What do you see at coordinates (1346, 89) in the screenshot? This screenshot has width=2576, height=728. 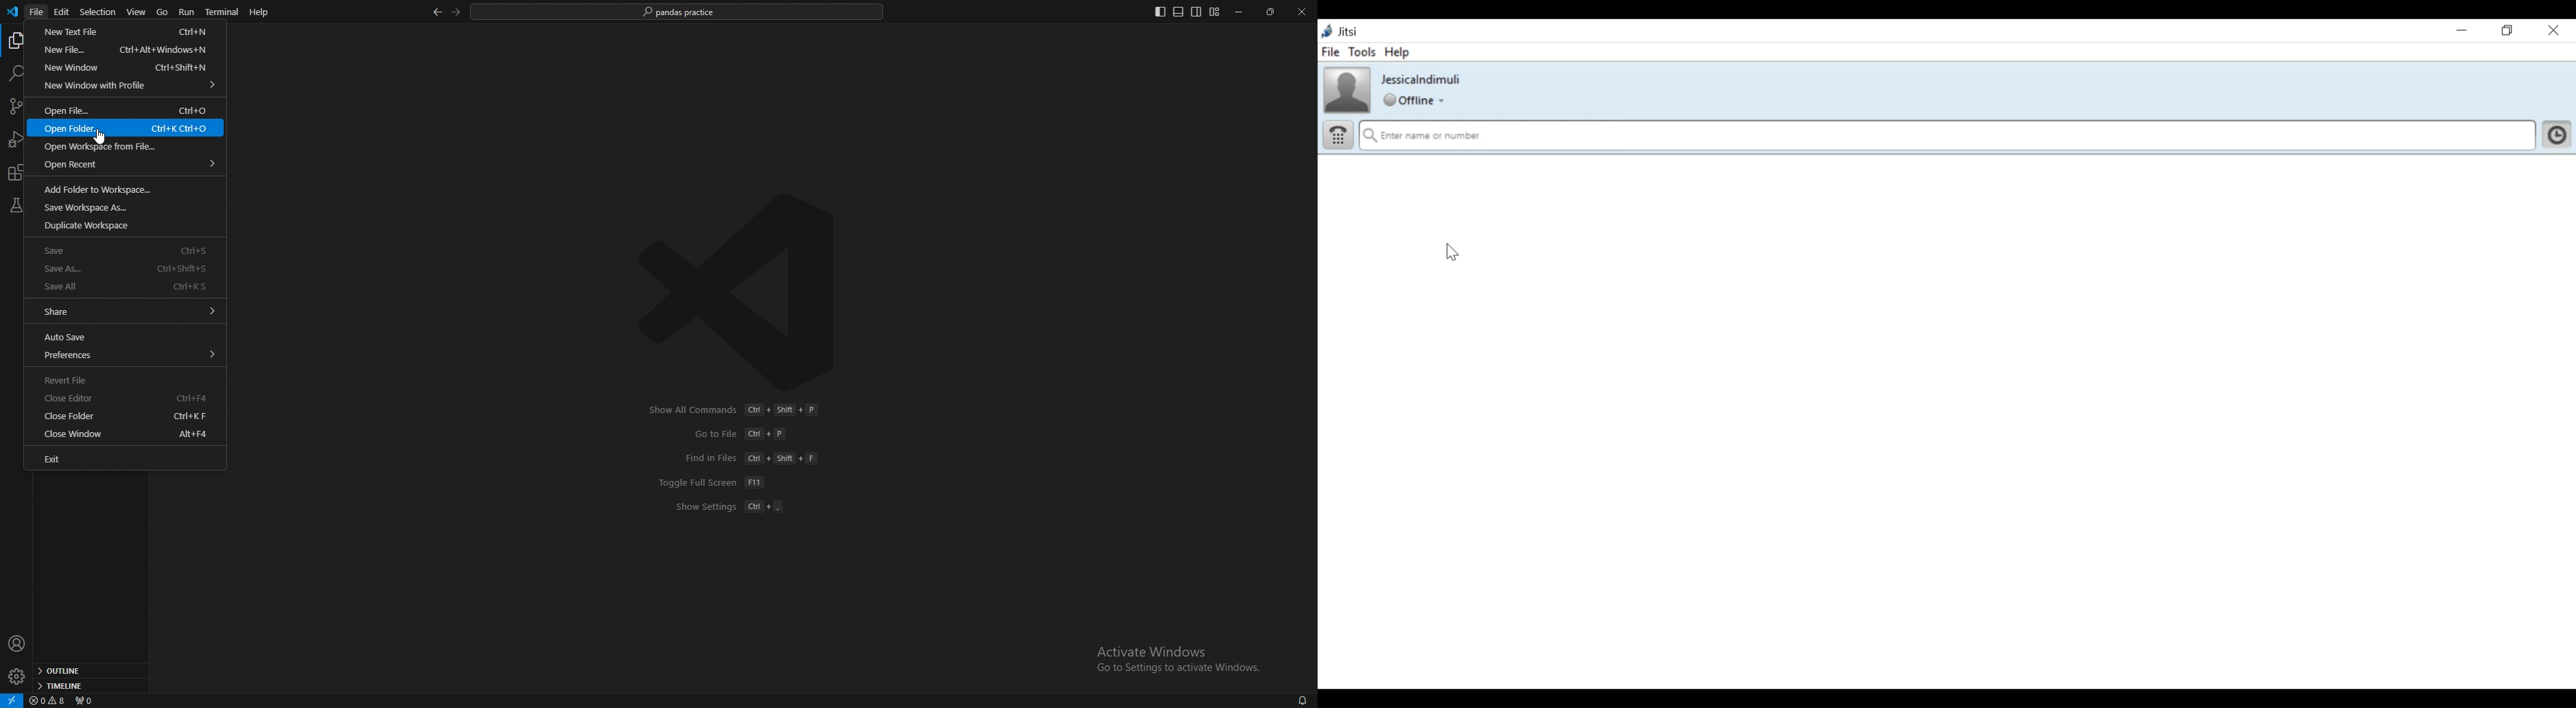 I see `Profile Picture` at bounding box center [1346, 89].